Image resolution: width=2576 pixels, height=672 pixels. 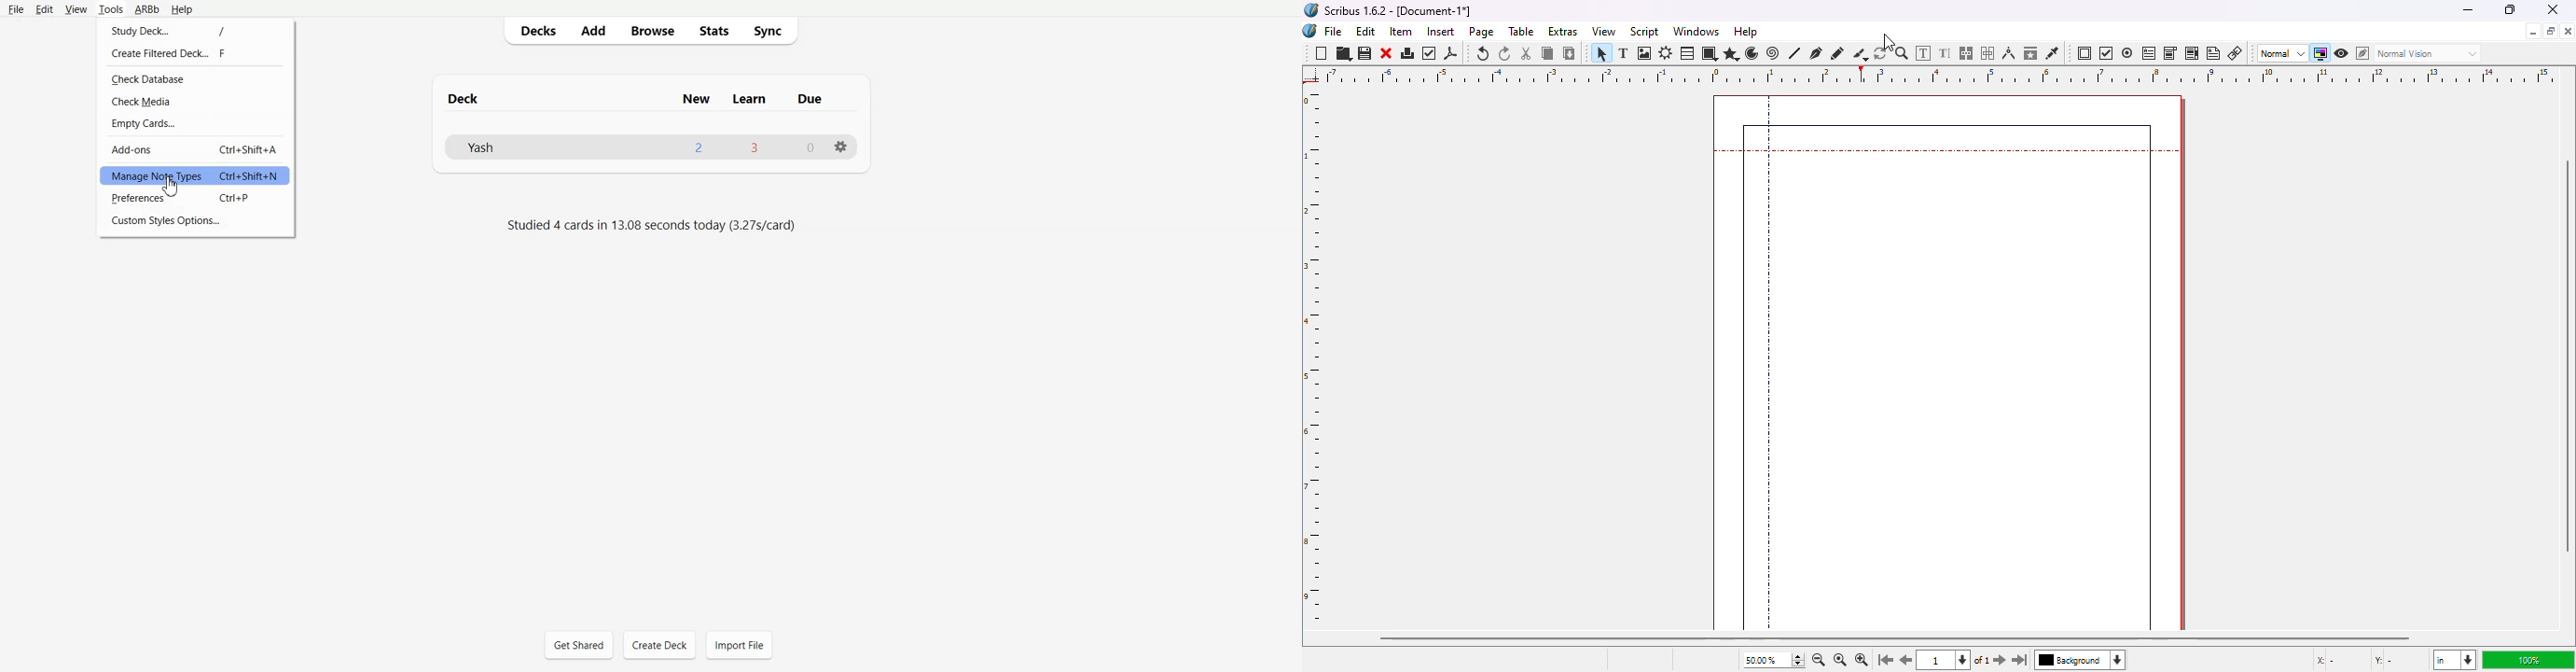 I want to click on eye dropper, so click(x=2052, y=53).